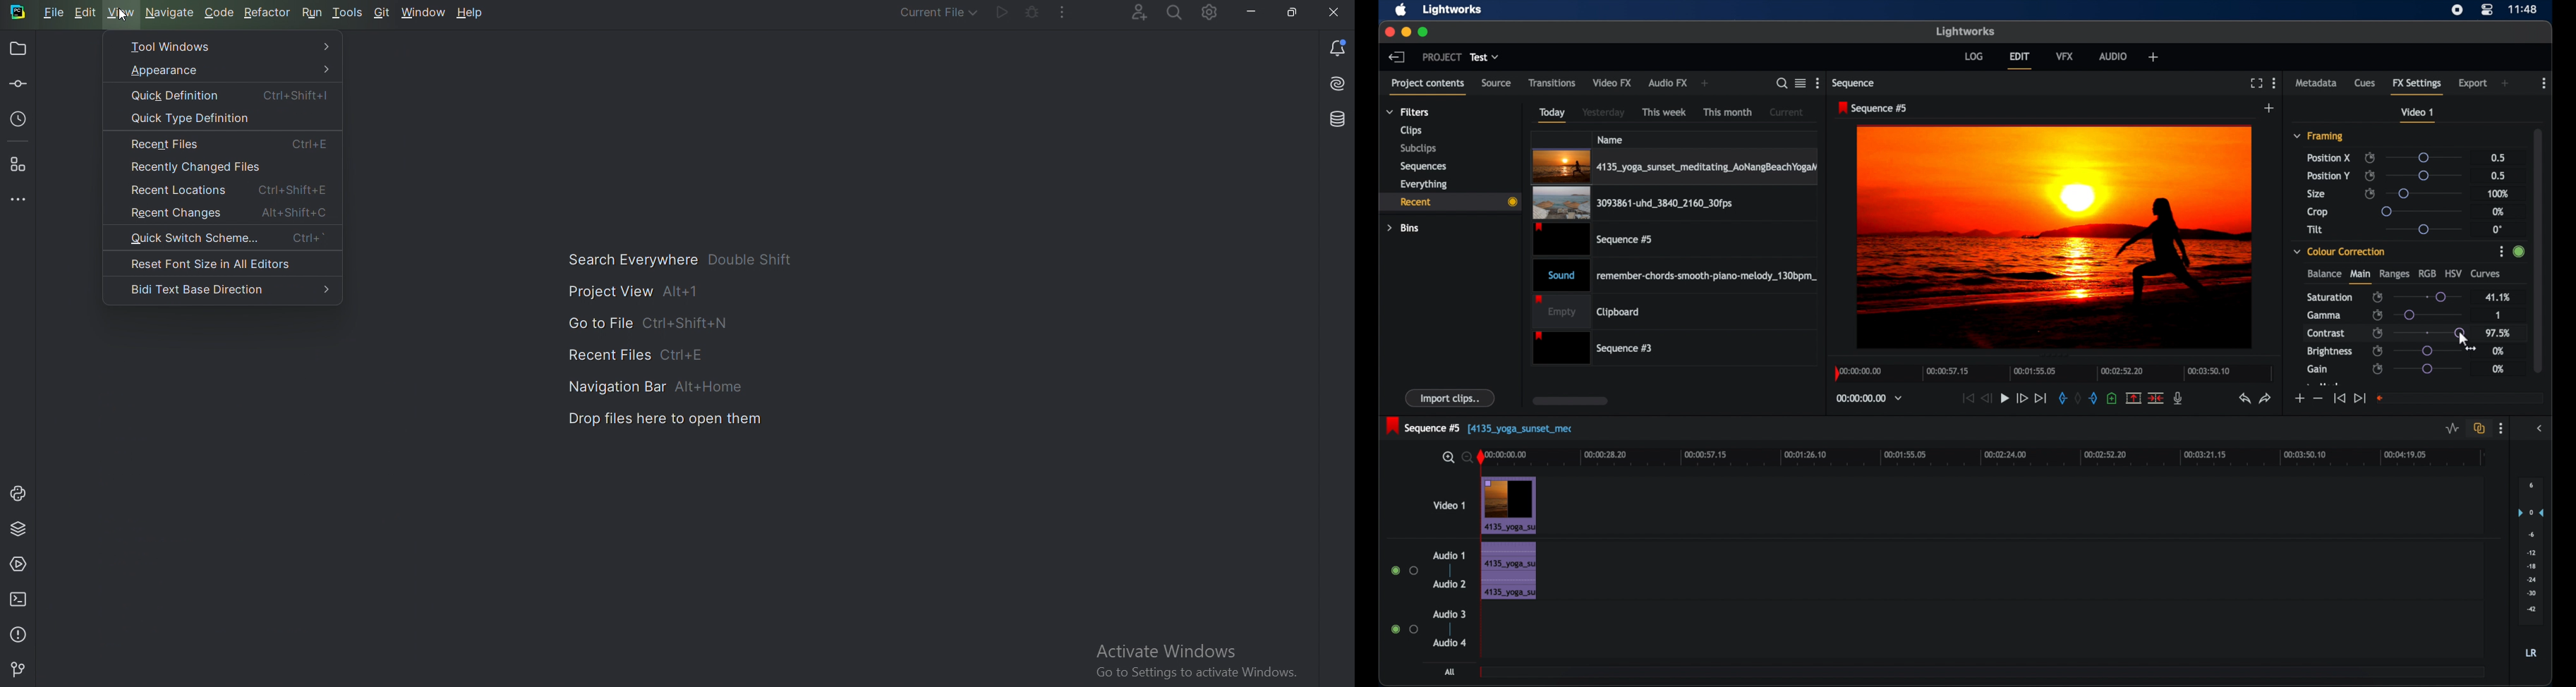 The image size is (2576, 700). I want to click on clear marks, so click(2079, 398).